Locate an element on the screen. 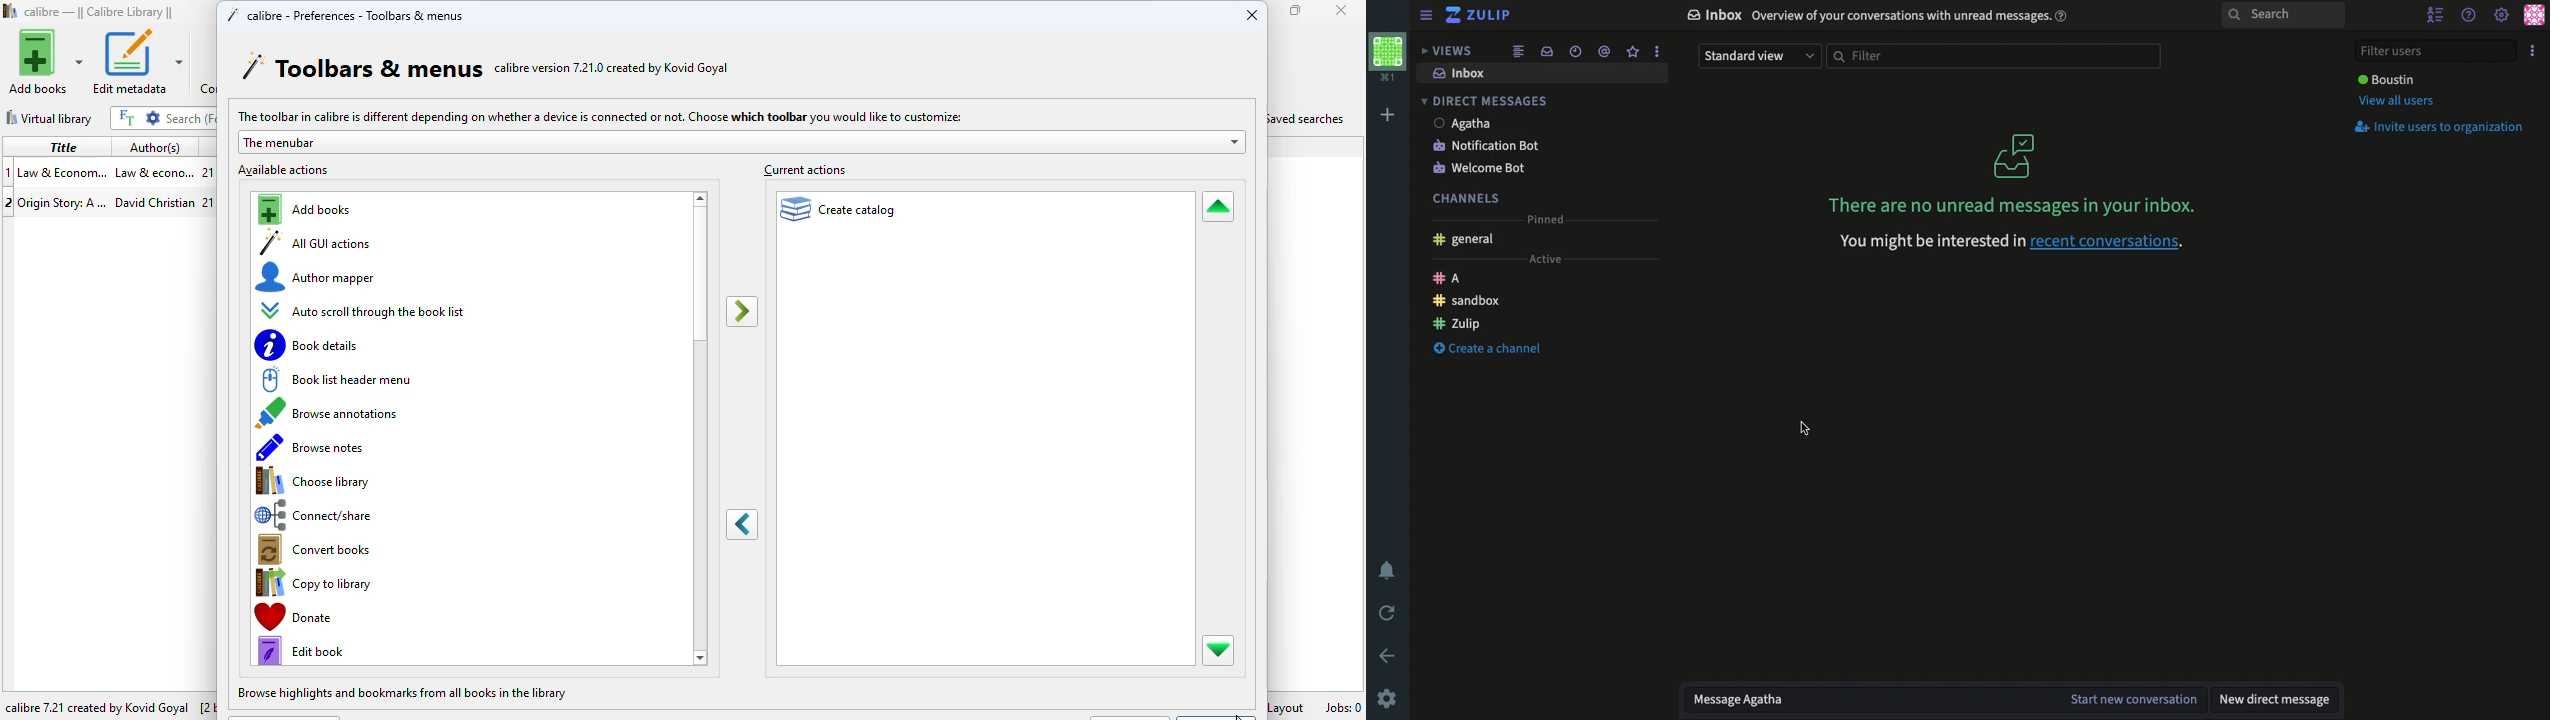  Sandbox is located at coordinates (1473, 302).